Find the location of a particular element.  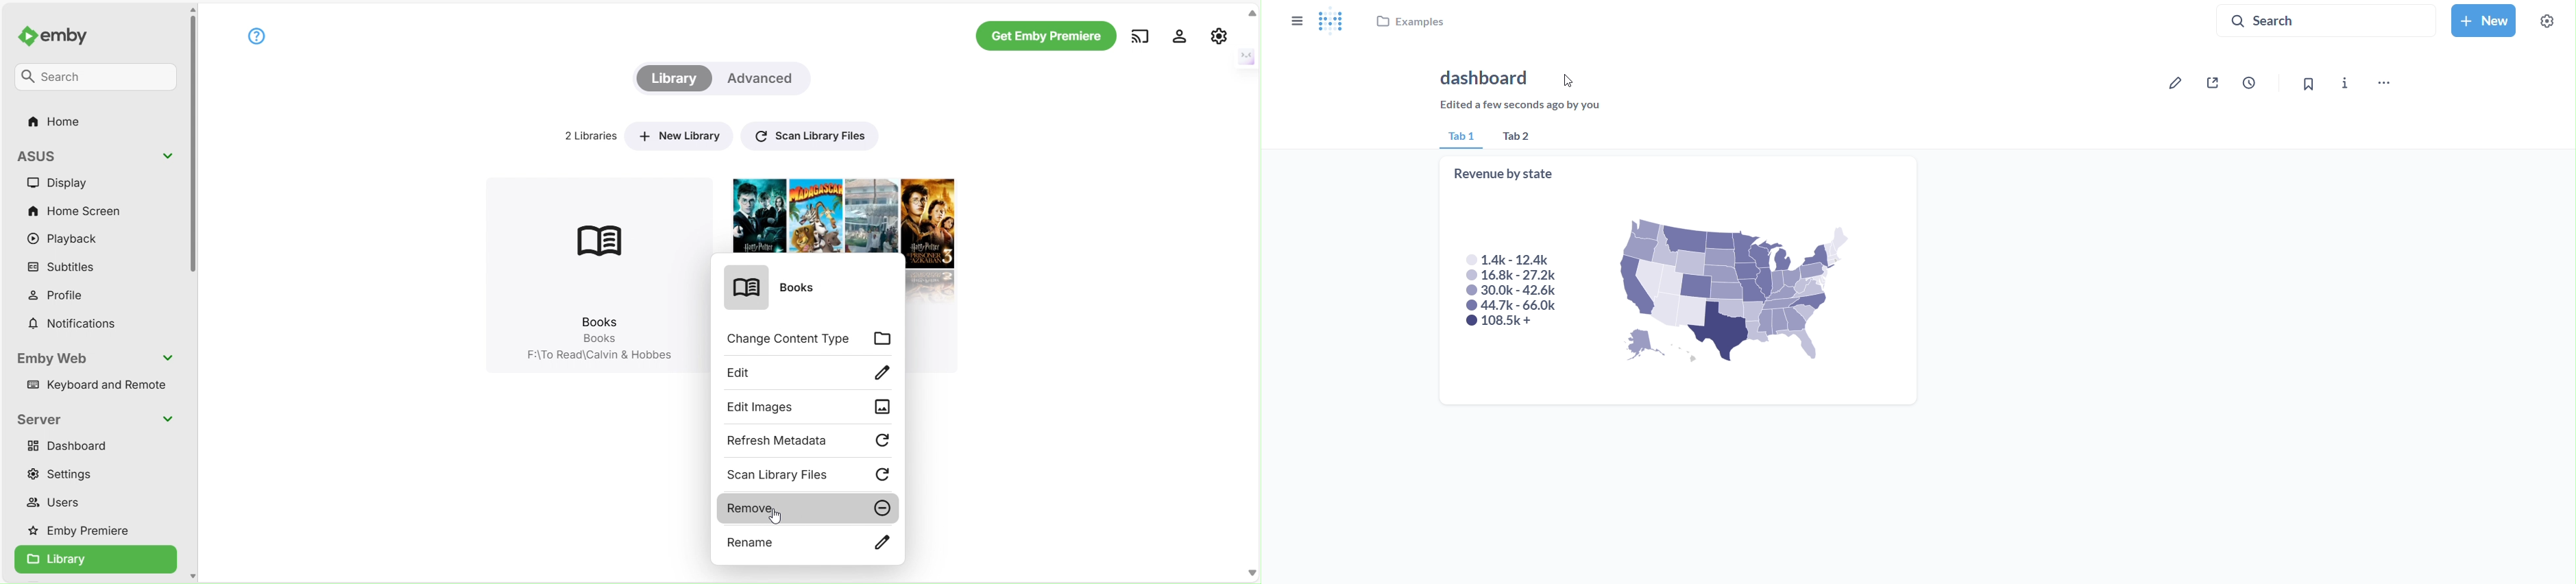

Collapse Section is located at coordinates (167, 418).